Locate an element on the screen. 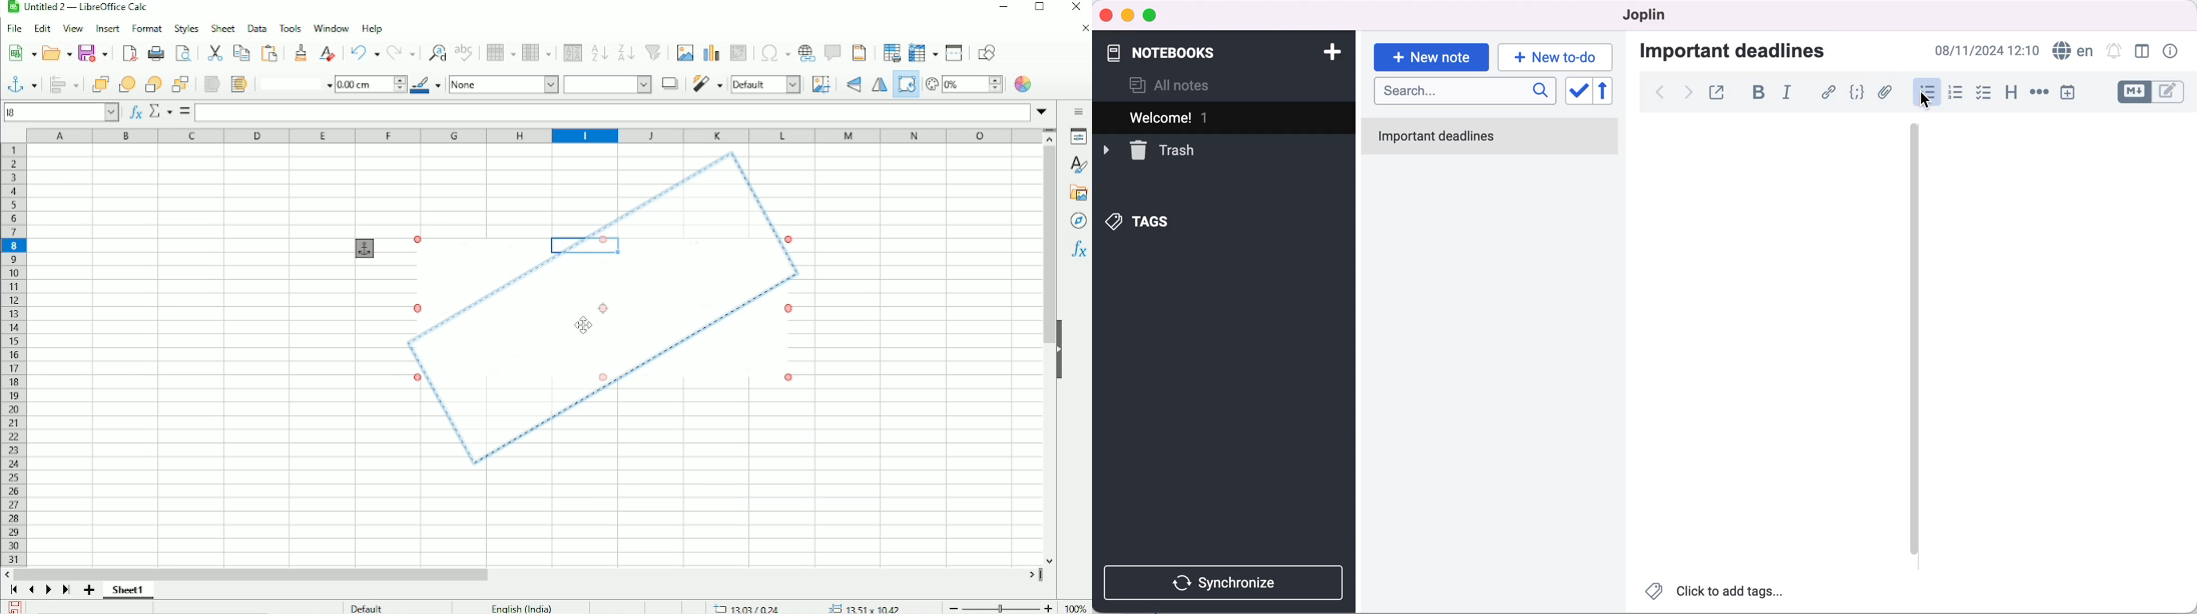 This screenshot has height=616, width=2212. Row headings is located at coordinates (14, 354).